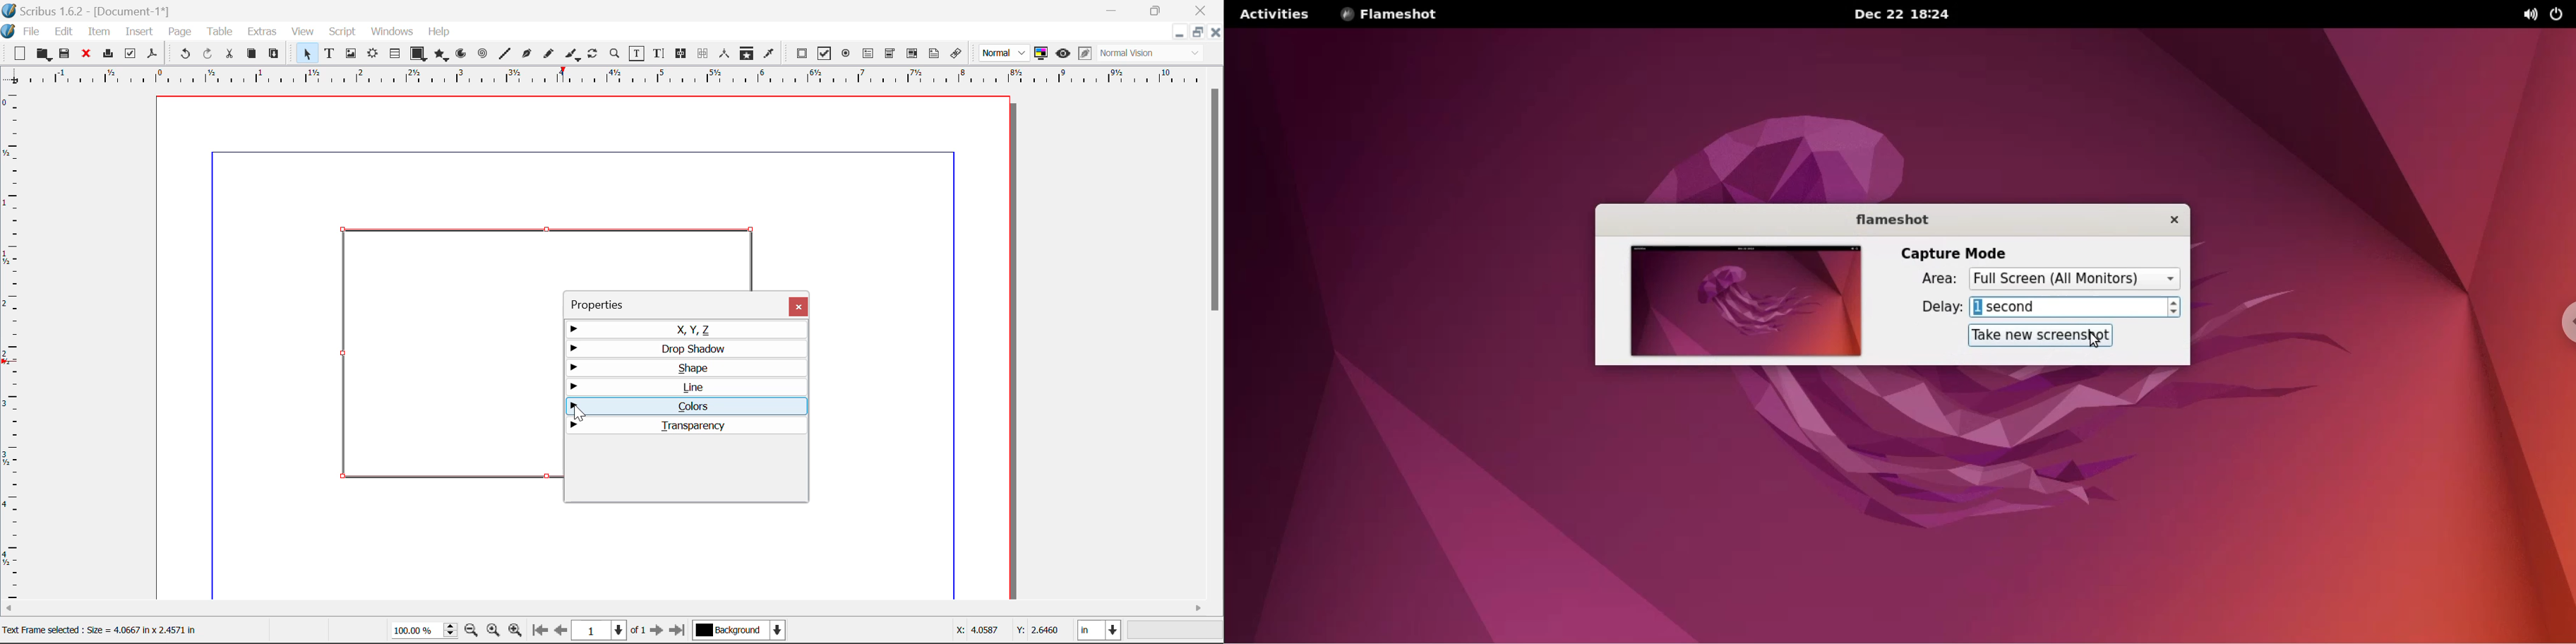  I want to click on Close, so click(799, 306).